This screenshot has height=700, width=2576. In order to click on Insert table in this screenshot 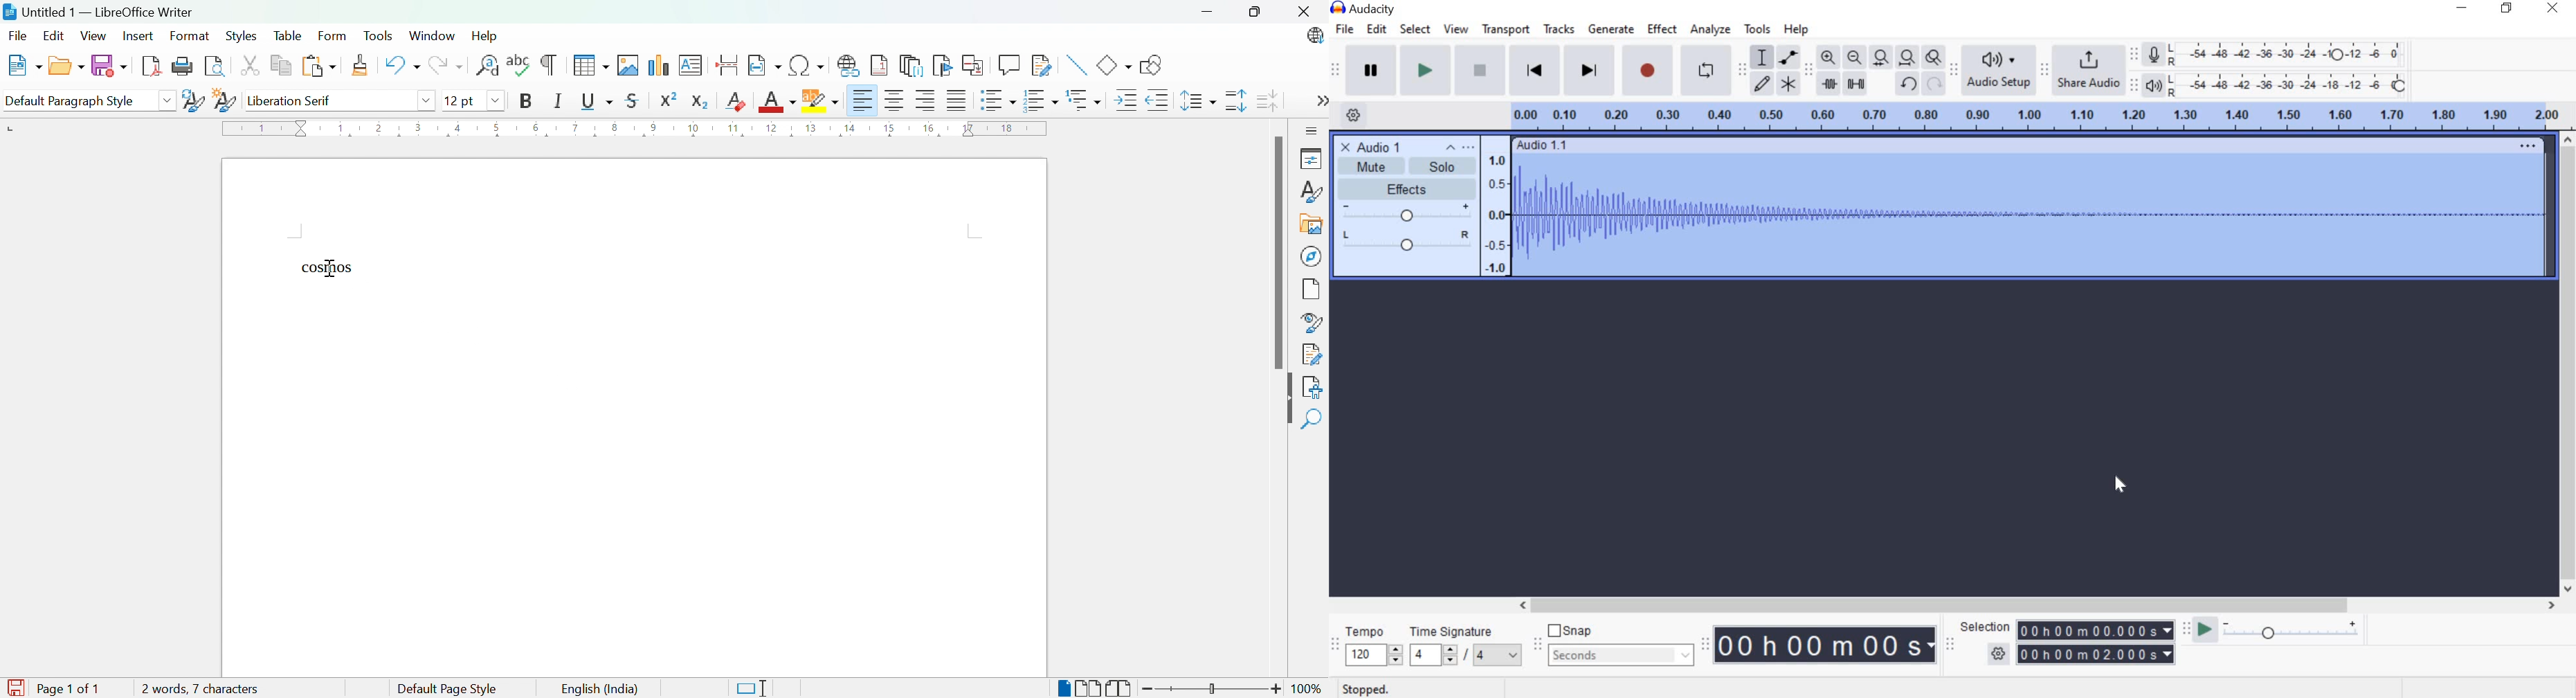, I will do `click(592, 64)`.